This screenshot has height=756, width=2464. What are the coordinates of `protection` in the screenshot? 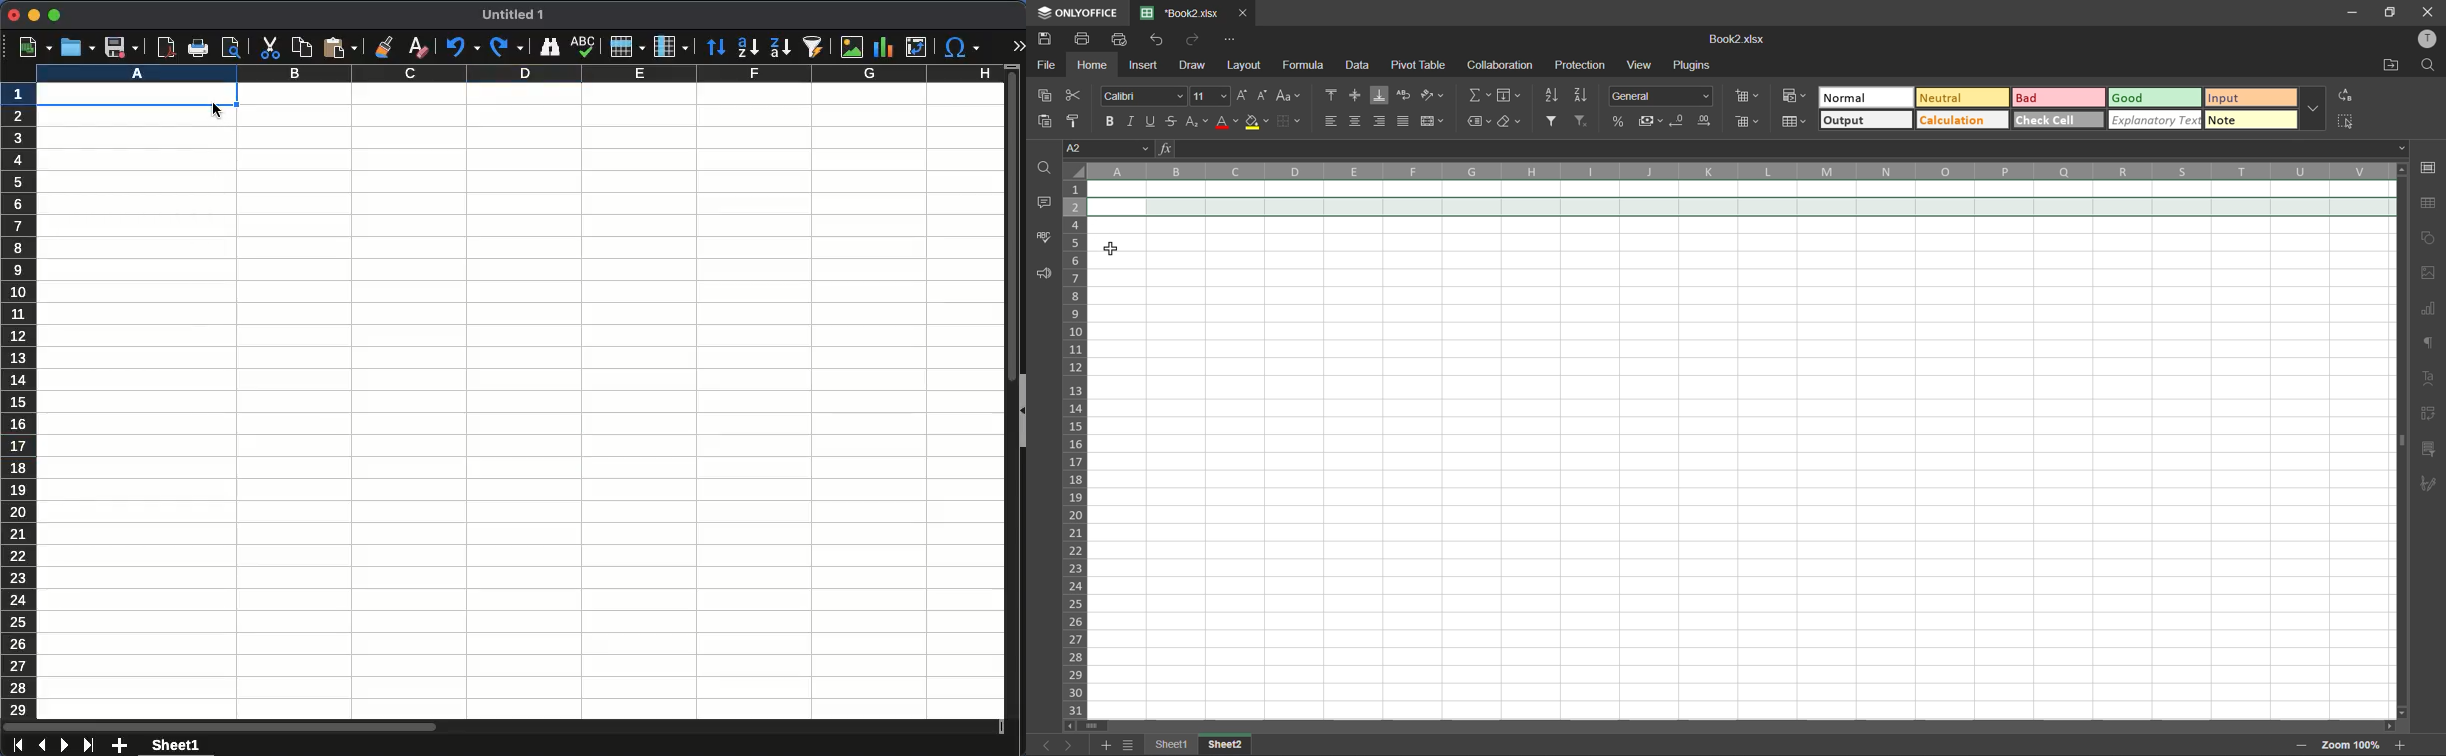 It's located at (1584, 65).